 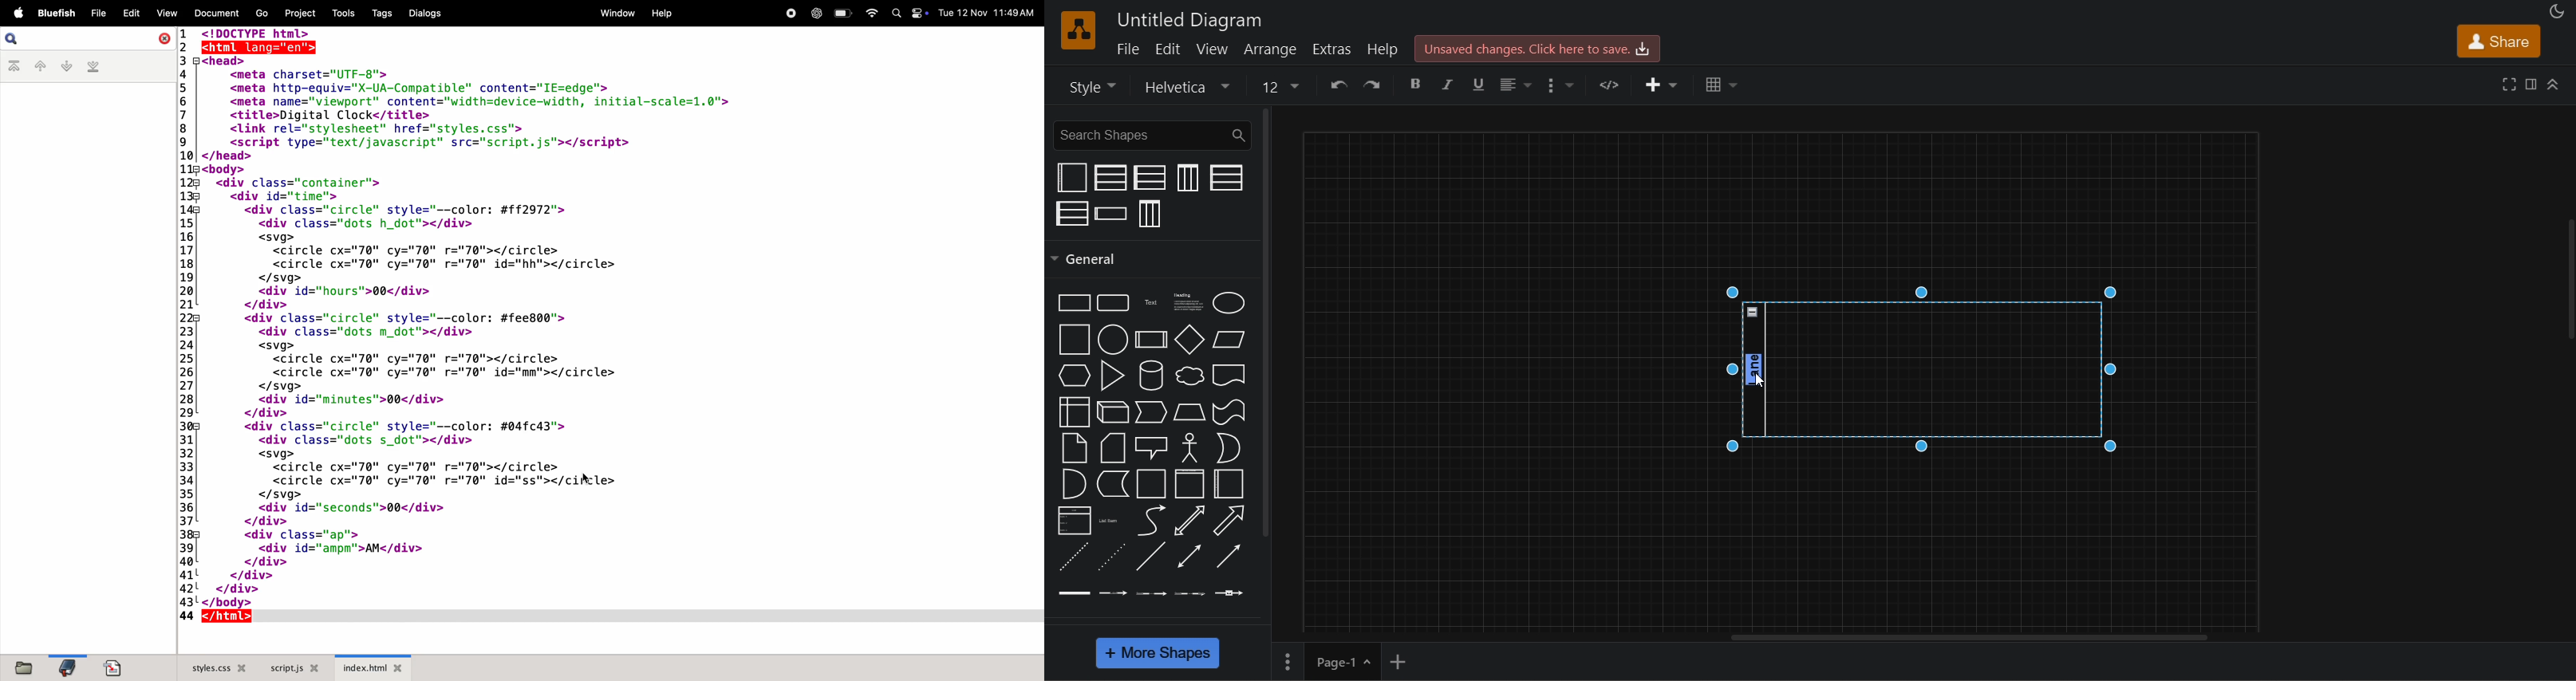 I want to click on callout, so click(x=1151, y=448).